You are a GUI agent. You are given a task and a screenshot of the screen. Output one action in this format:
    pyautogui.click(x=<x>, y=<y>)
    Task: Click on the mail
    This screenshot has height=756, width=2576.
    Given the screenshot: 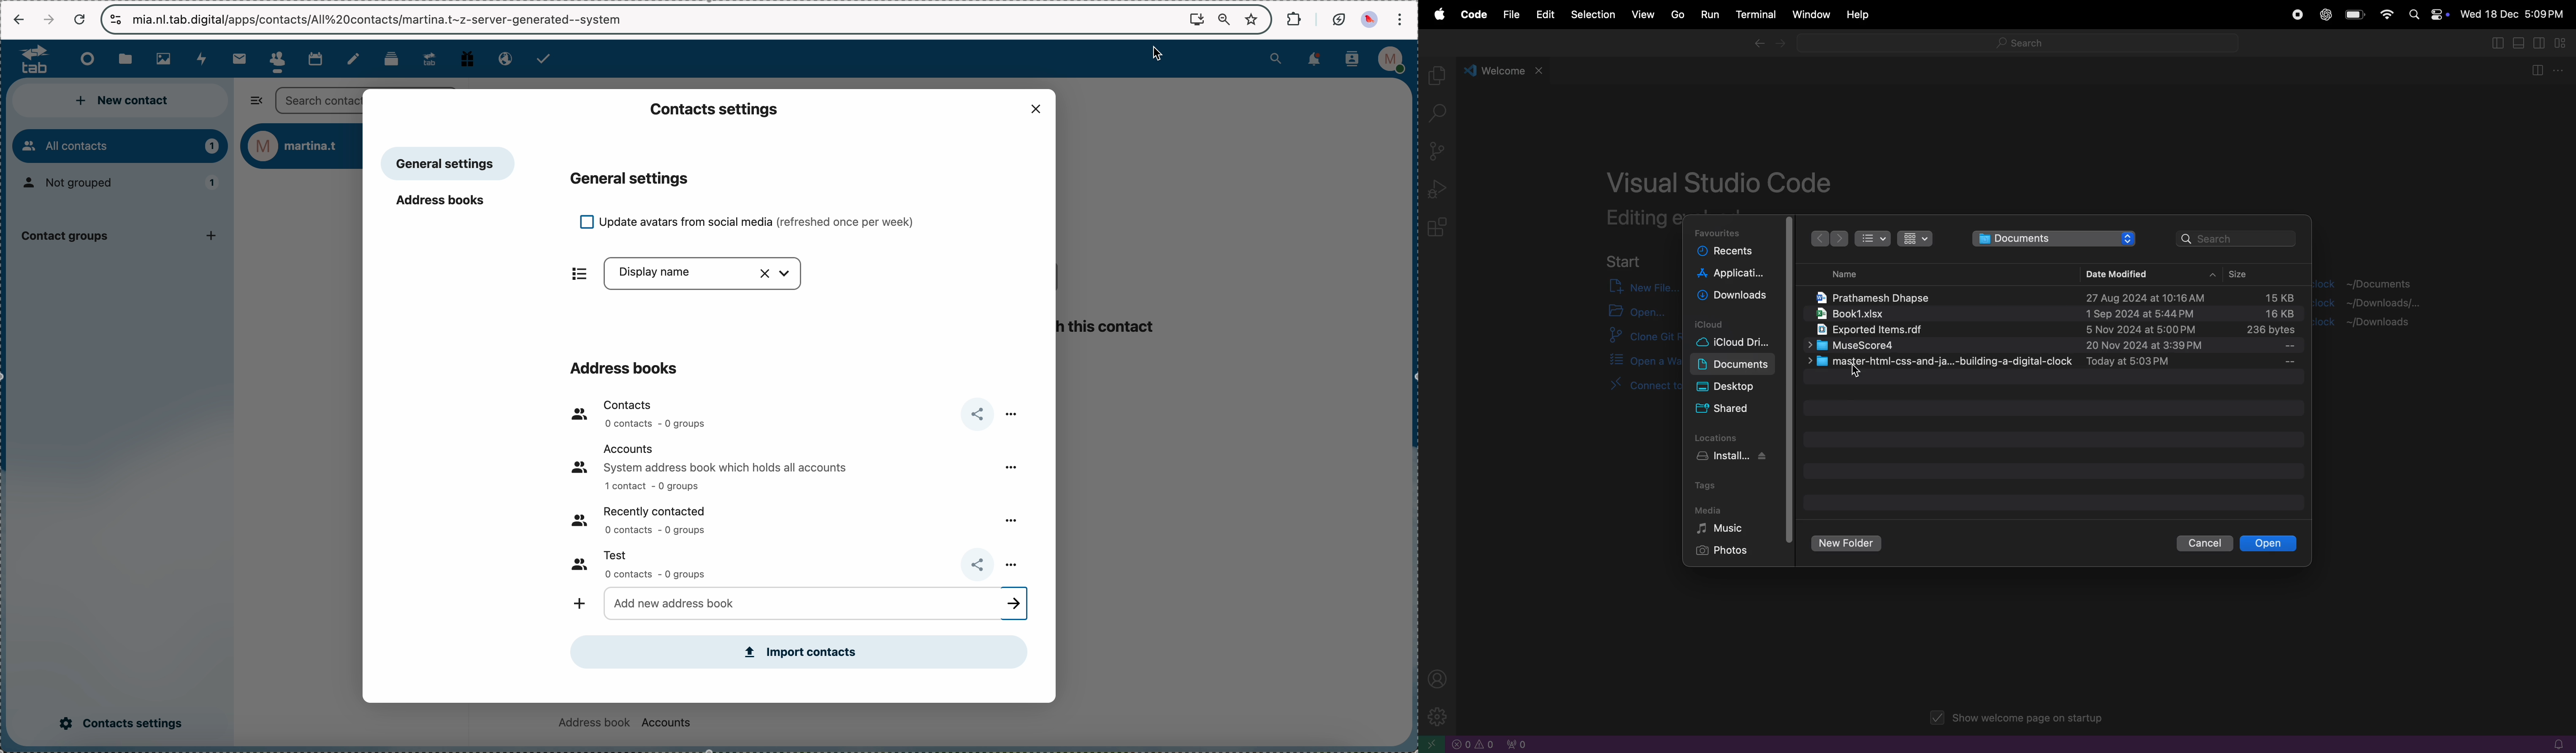 What is the action you would take?
    pyautogui.click(x=238, y=59)
    